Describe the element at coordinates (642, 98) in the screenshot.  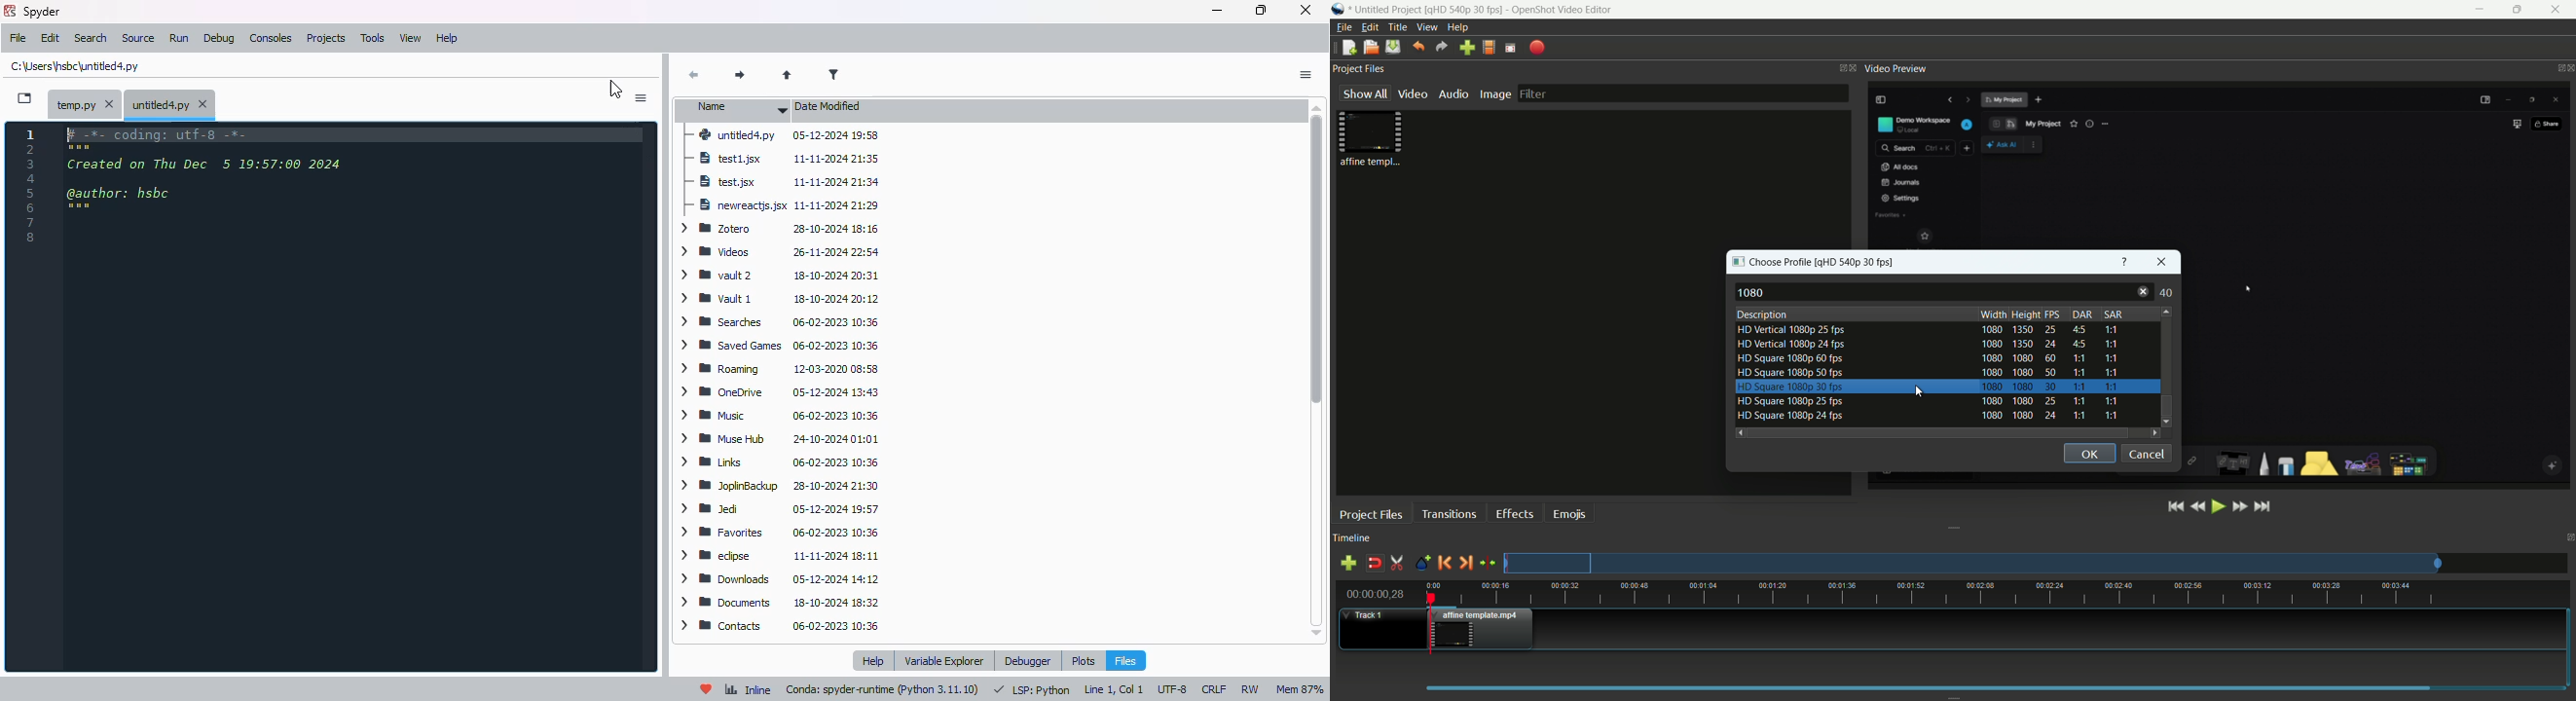
I see `options` at that location.